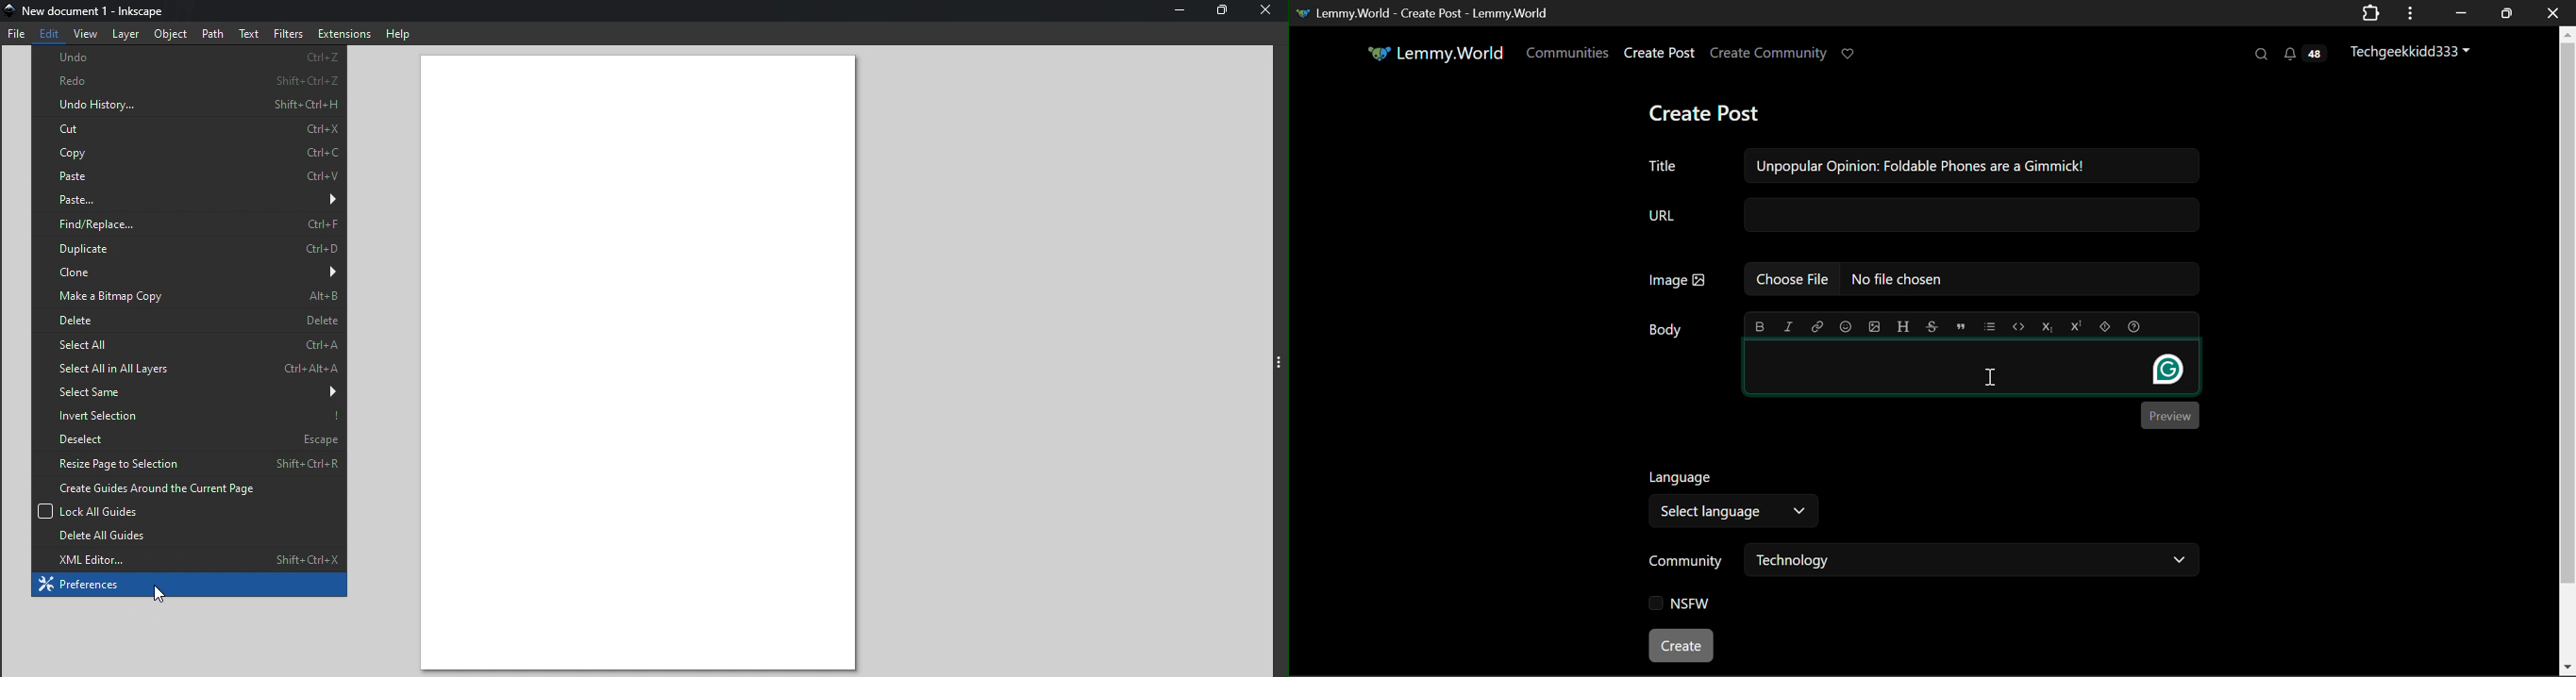 This screenshot has width=2576, height=700. What do you see at coordinates (48, 33) in the screenshot?
I see `Edit` at bounding box center [48, 33].